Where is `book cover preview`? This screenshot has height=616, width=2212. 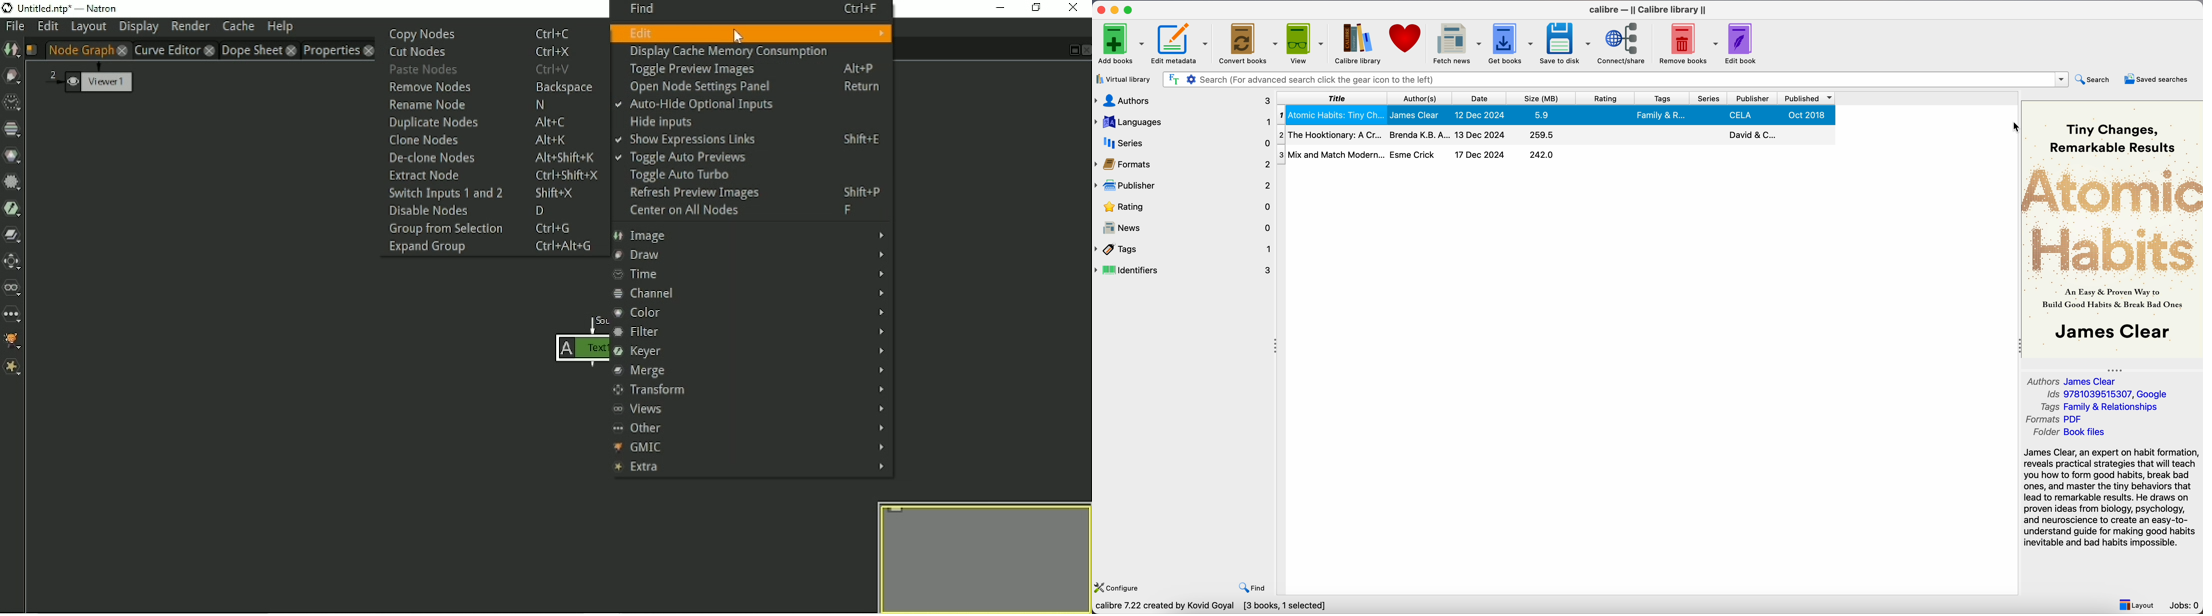 book cover preview is located at coordinates (2113, 230).